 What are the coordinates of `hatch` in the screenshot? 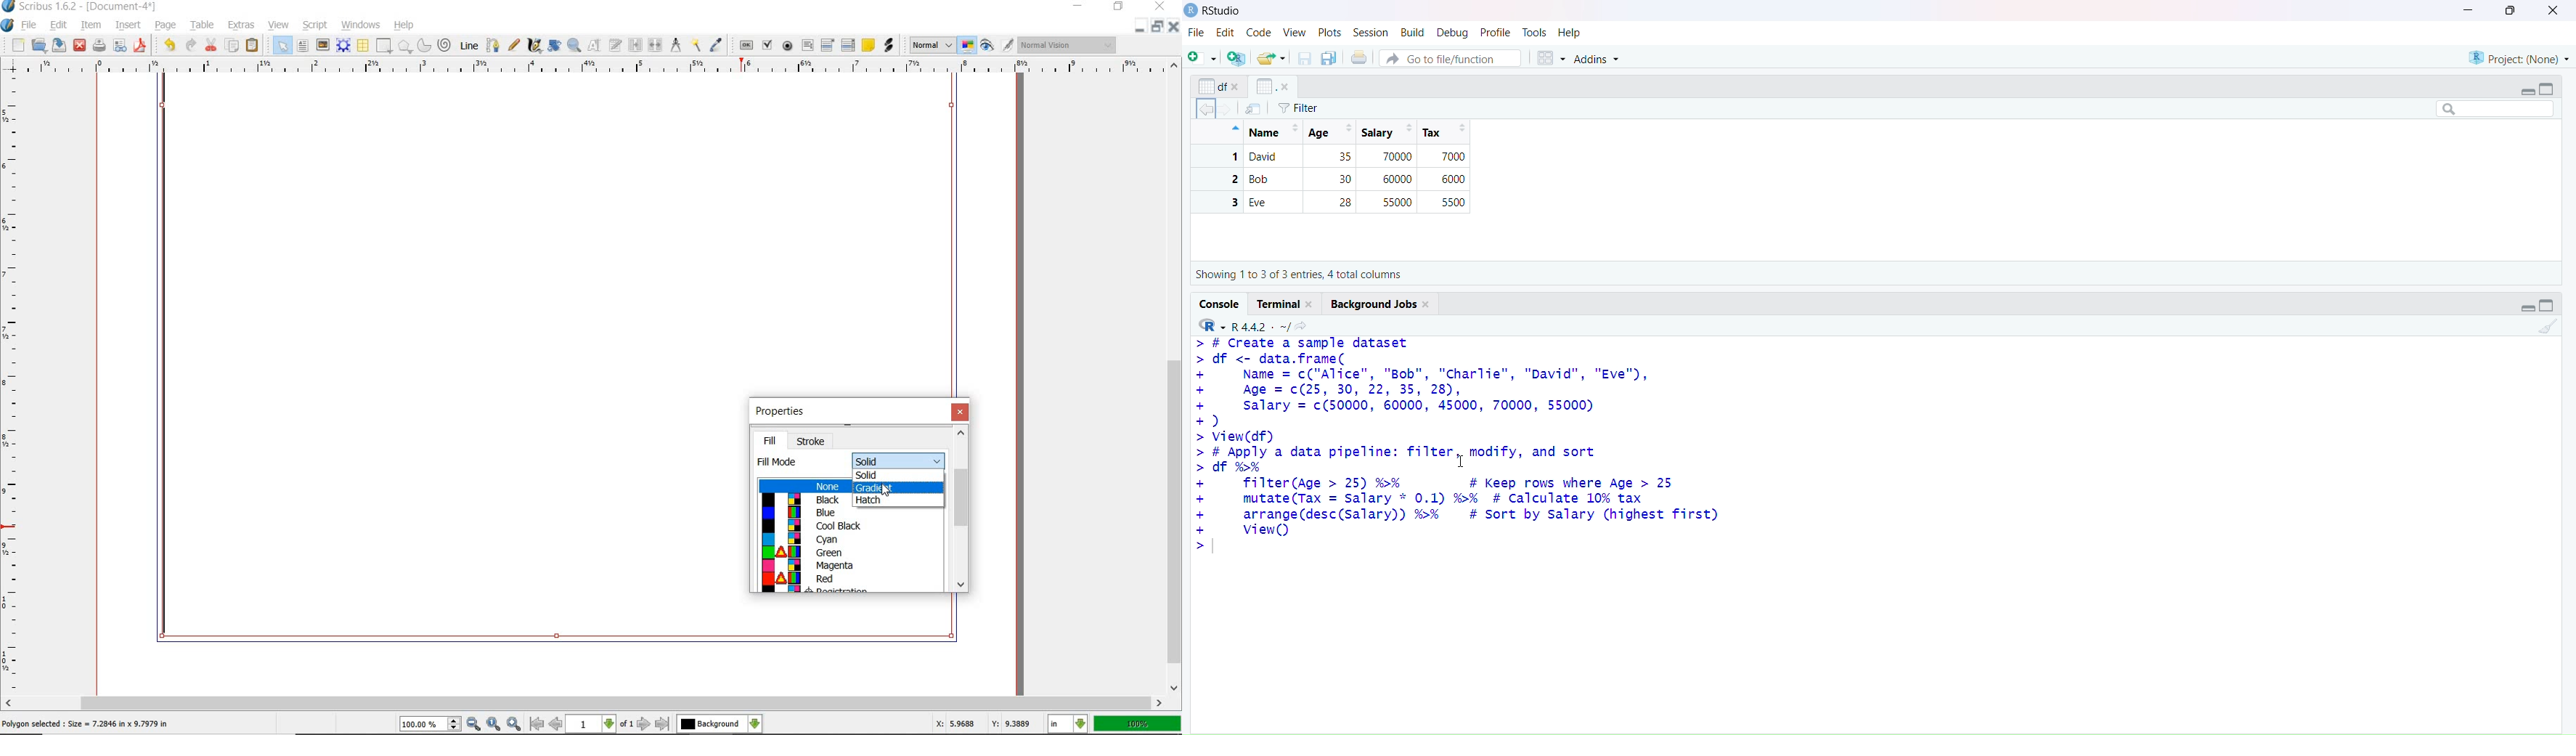 It's located at (900, 501).